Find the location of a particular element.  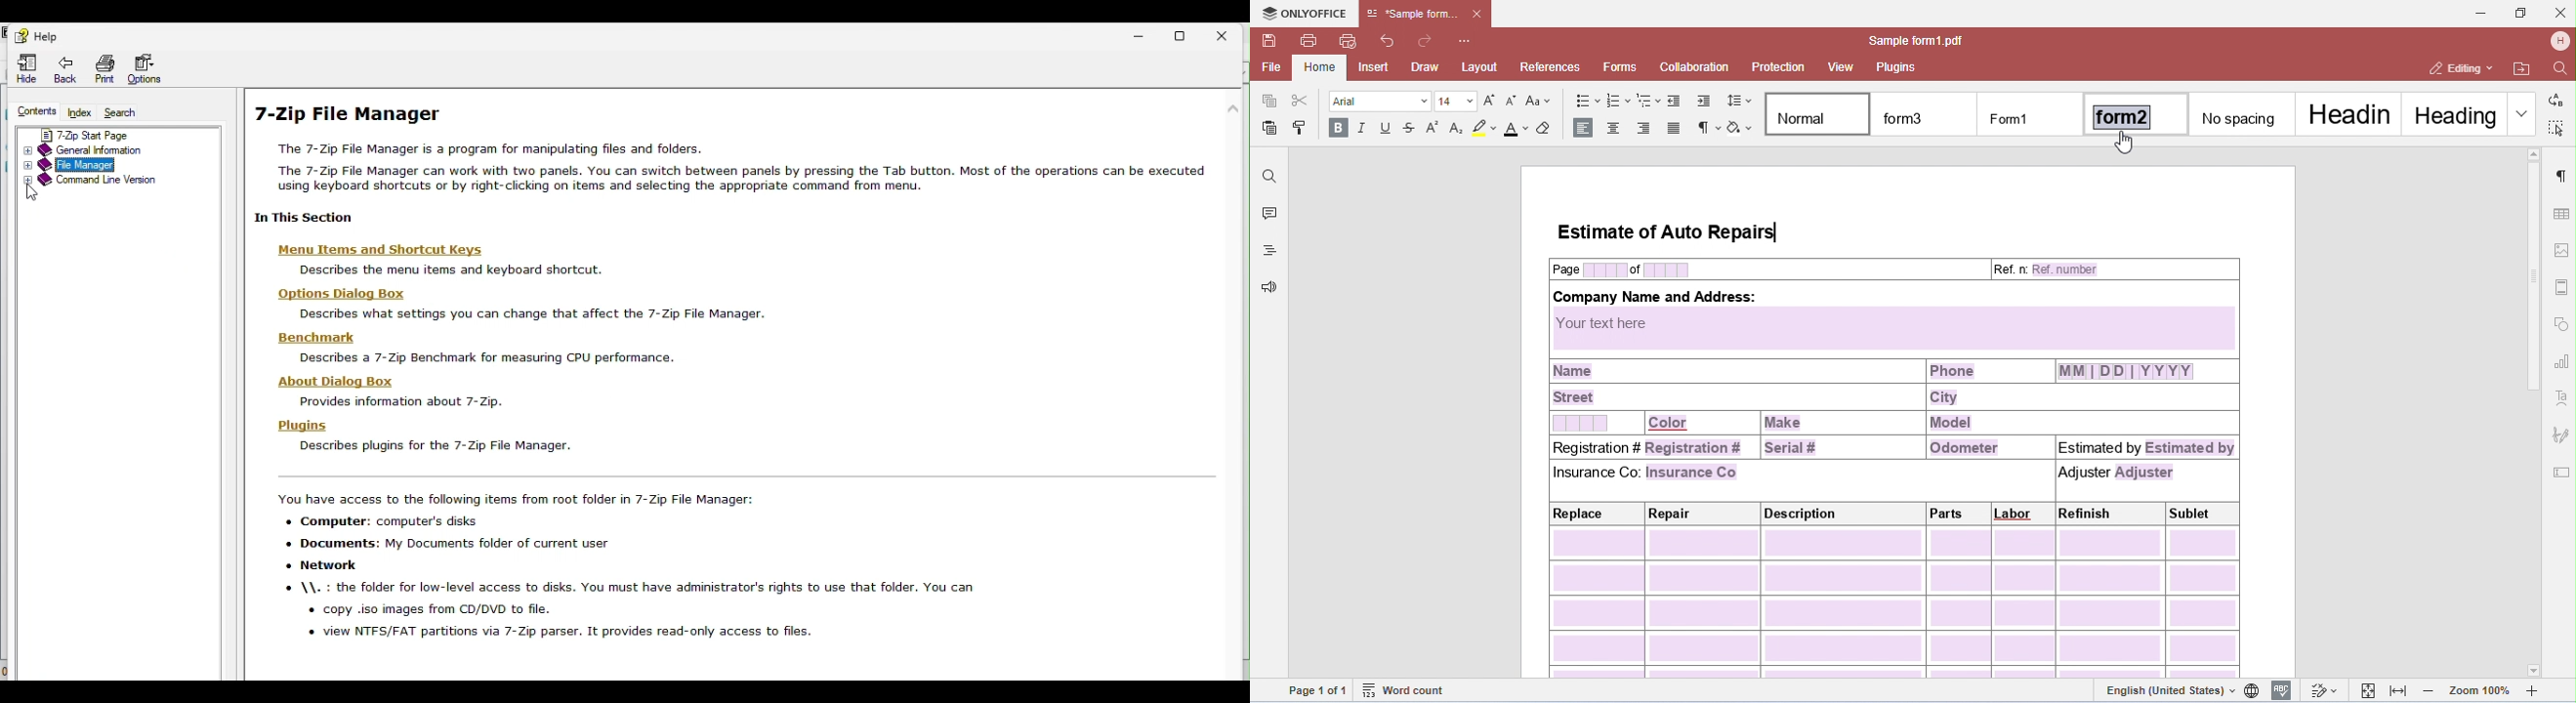

options dialog box is located at coordinates (336, 294).